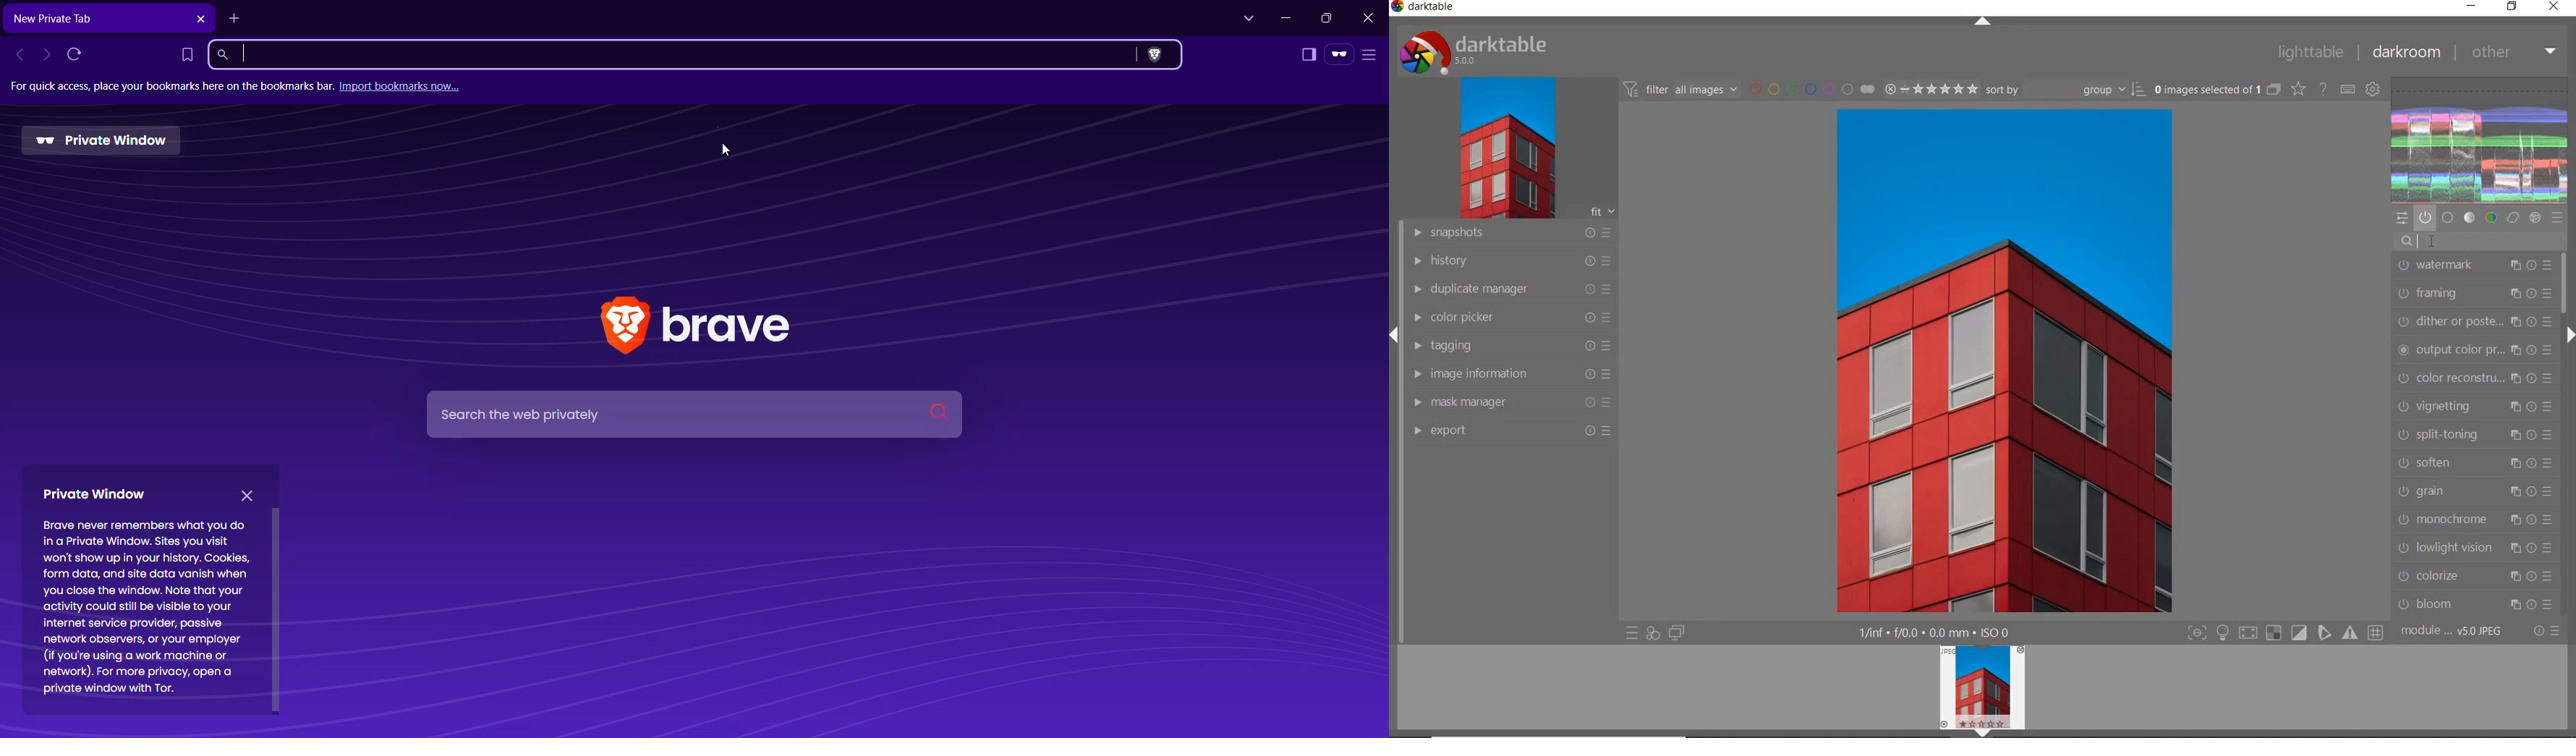  What do you see at coordinates (1510, 374) in the screenshot?
I see `image information` at bounding box center [1510, 374].